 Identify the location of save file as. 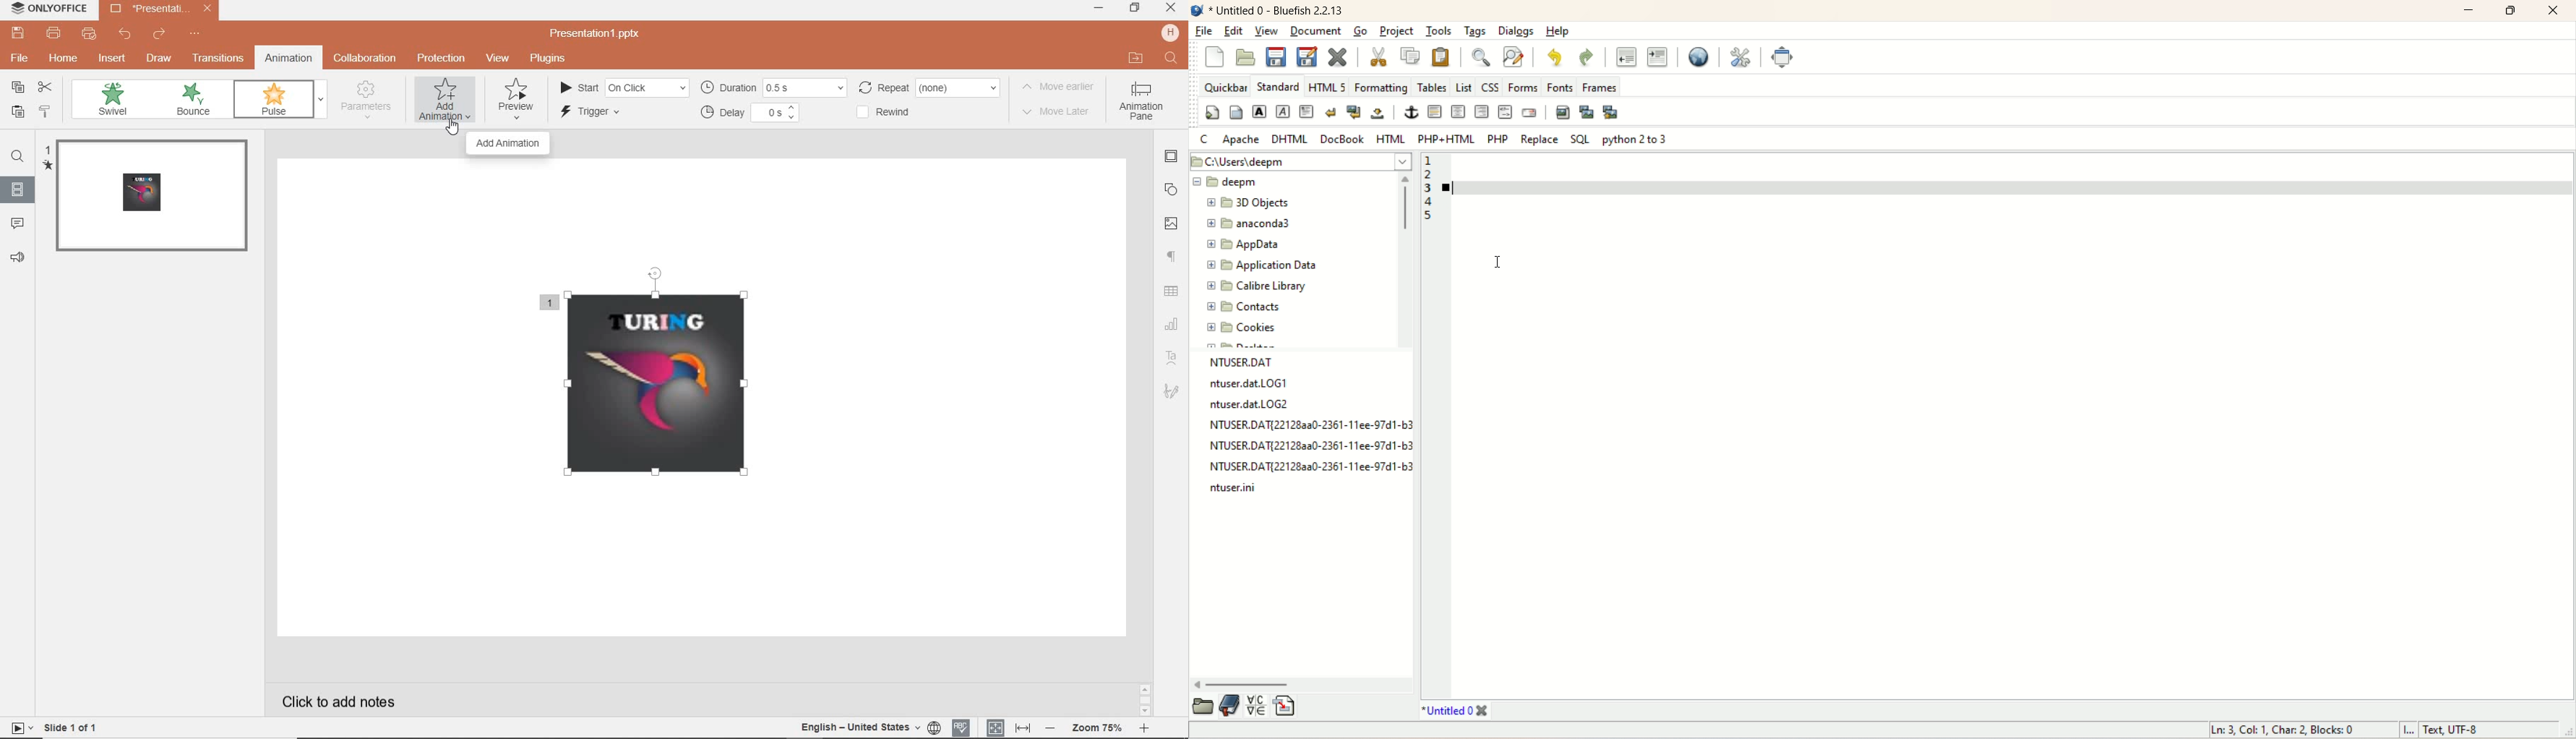
(1308, 58).